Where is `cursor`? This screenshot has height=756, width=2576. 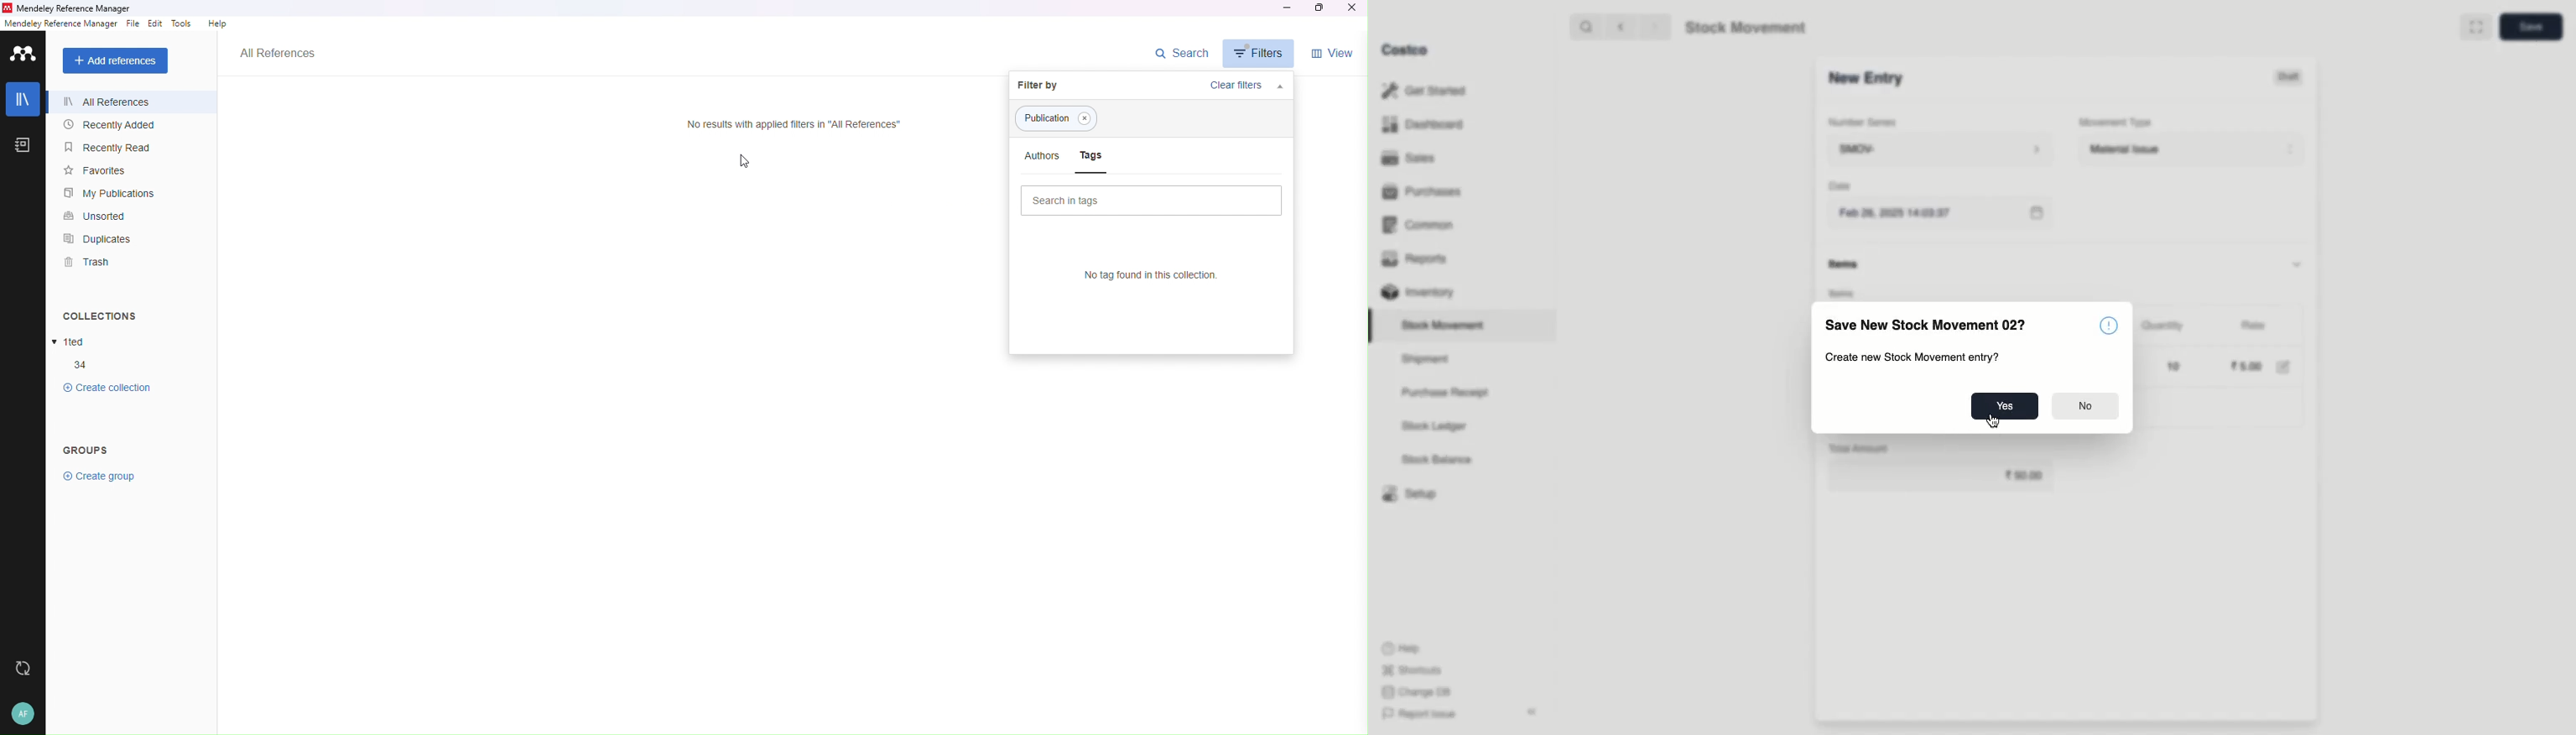 cursor is located at coordinates (1991, 420).